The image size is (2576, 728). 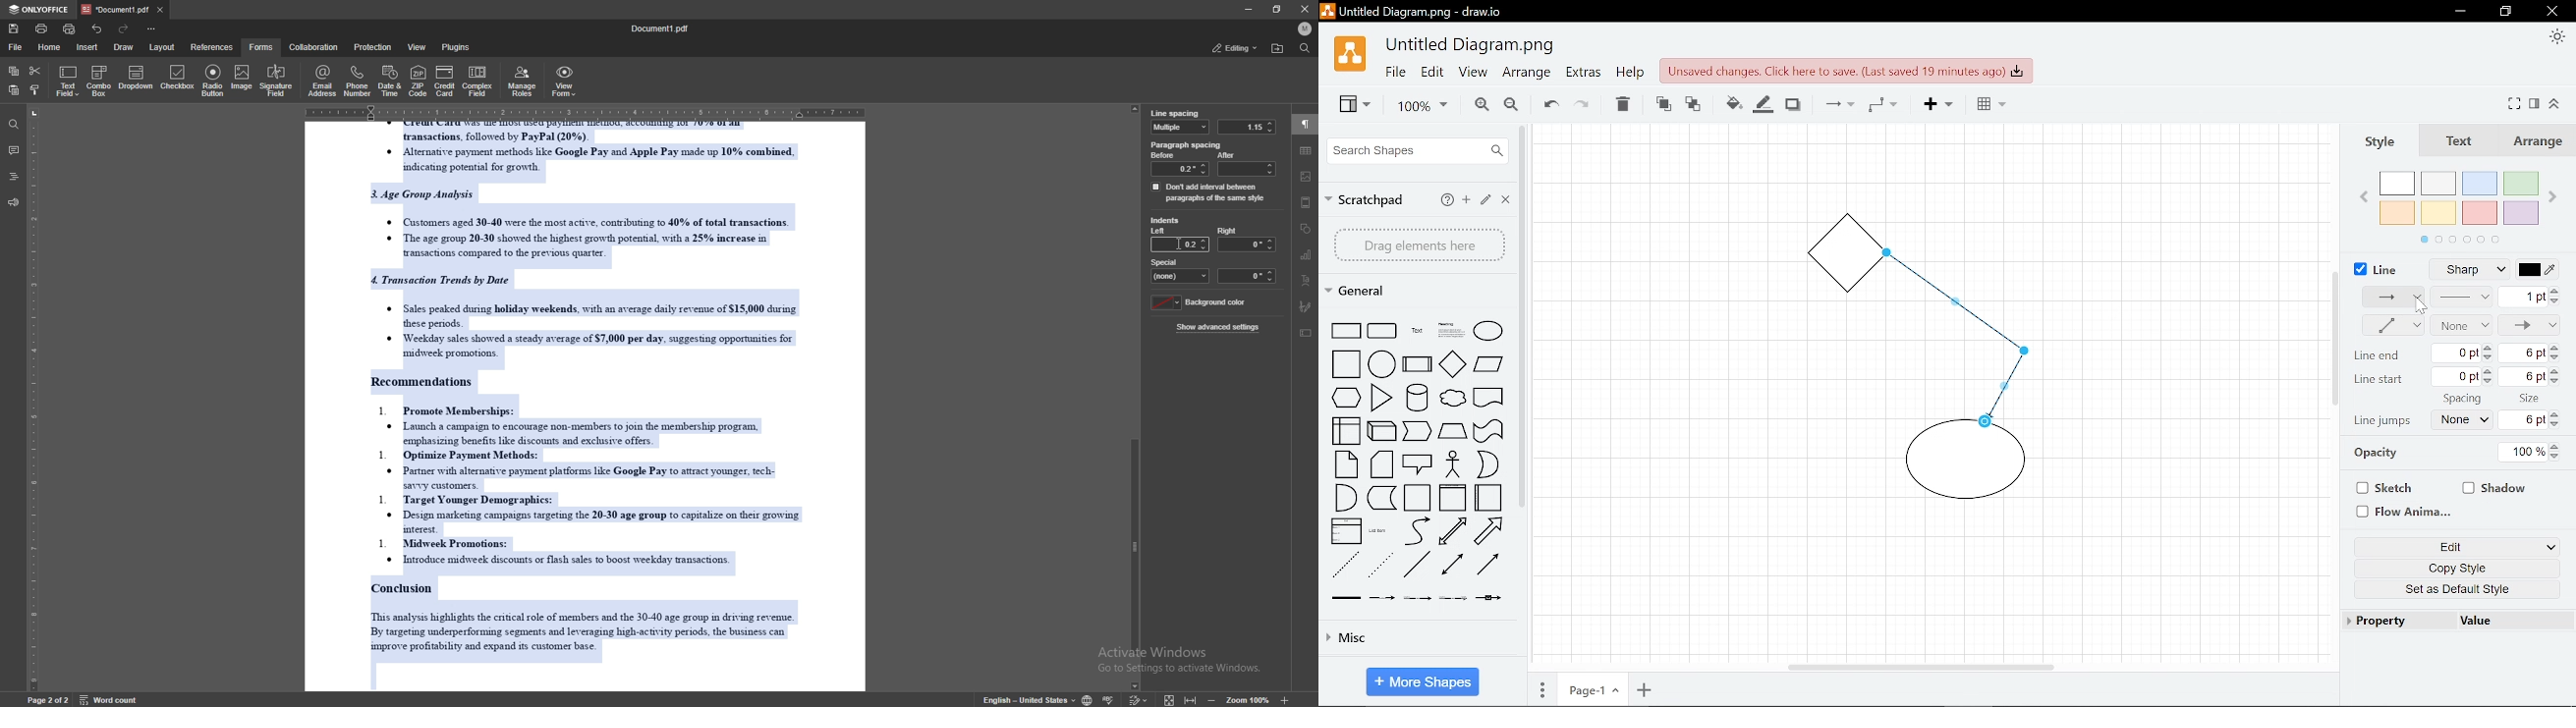 I want to click on Drag elements here, so click(x=1419, y=245).